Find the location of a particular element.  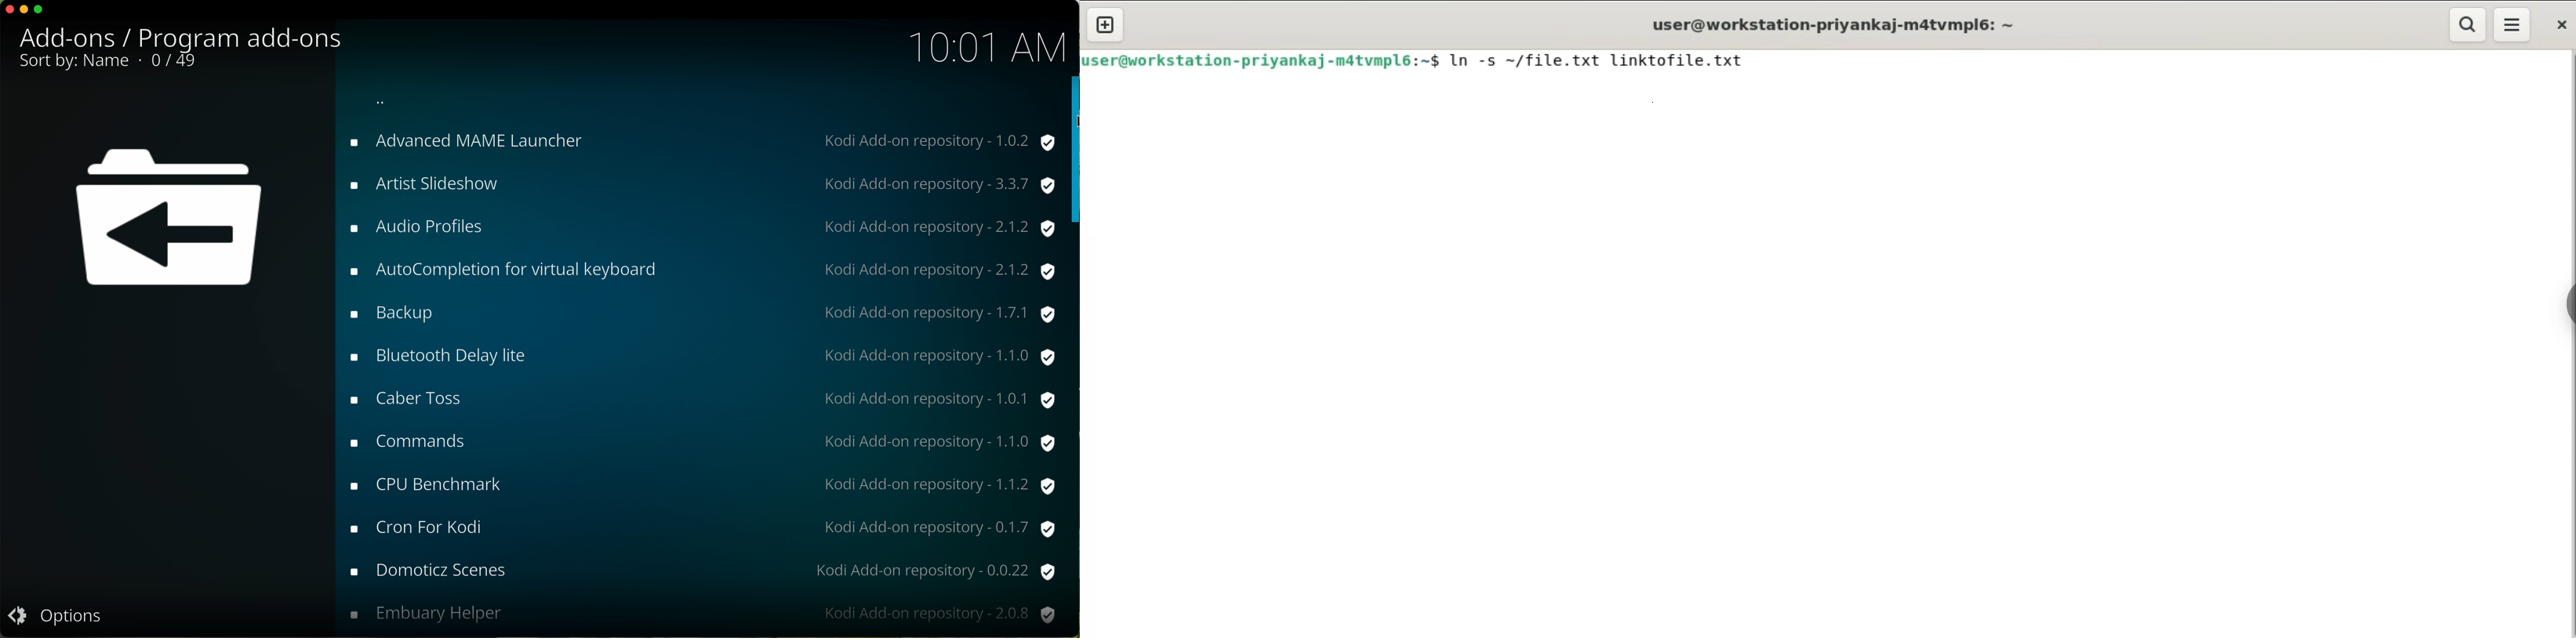

domoticz scenes is located at coordinates (698, 569).